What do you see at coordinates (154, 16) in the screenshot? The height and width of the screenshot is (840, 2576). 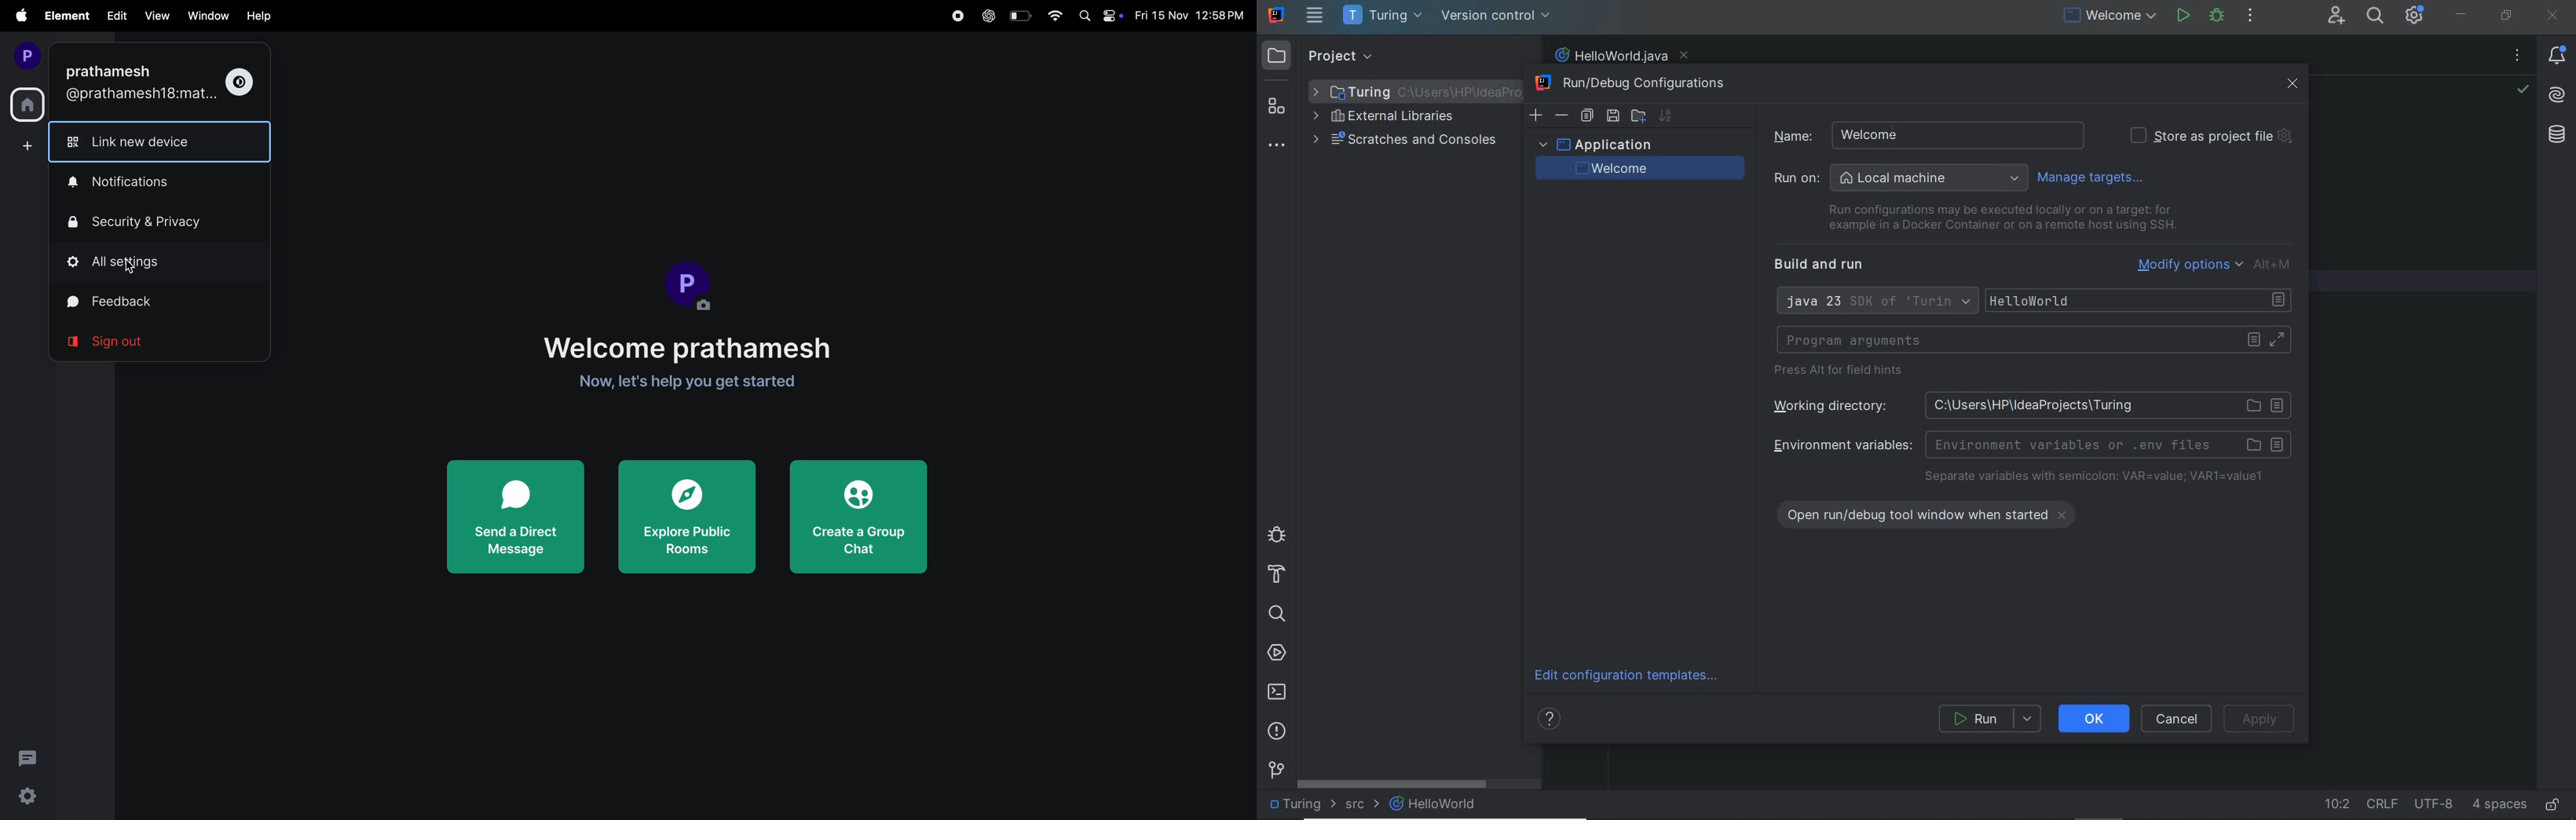 I see `view` at bounding box center [154, 16].